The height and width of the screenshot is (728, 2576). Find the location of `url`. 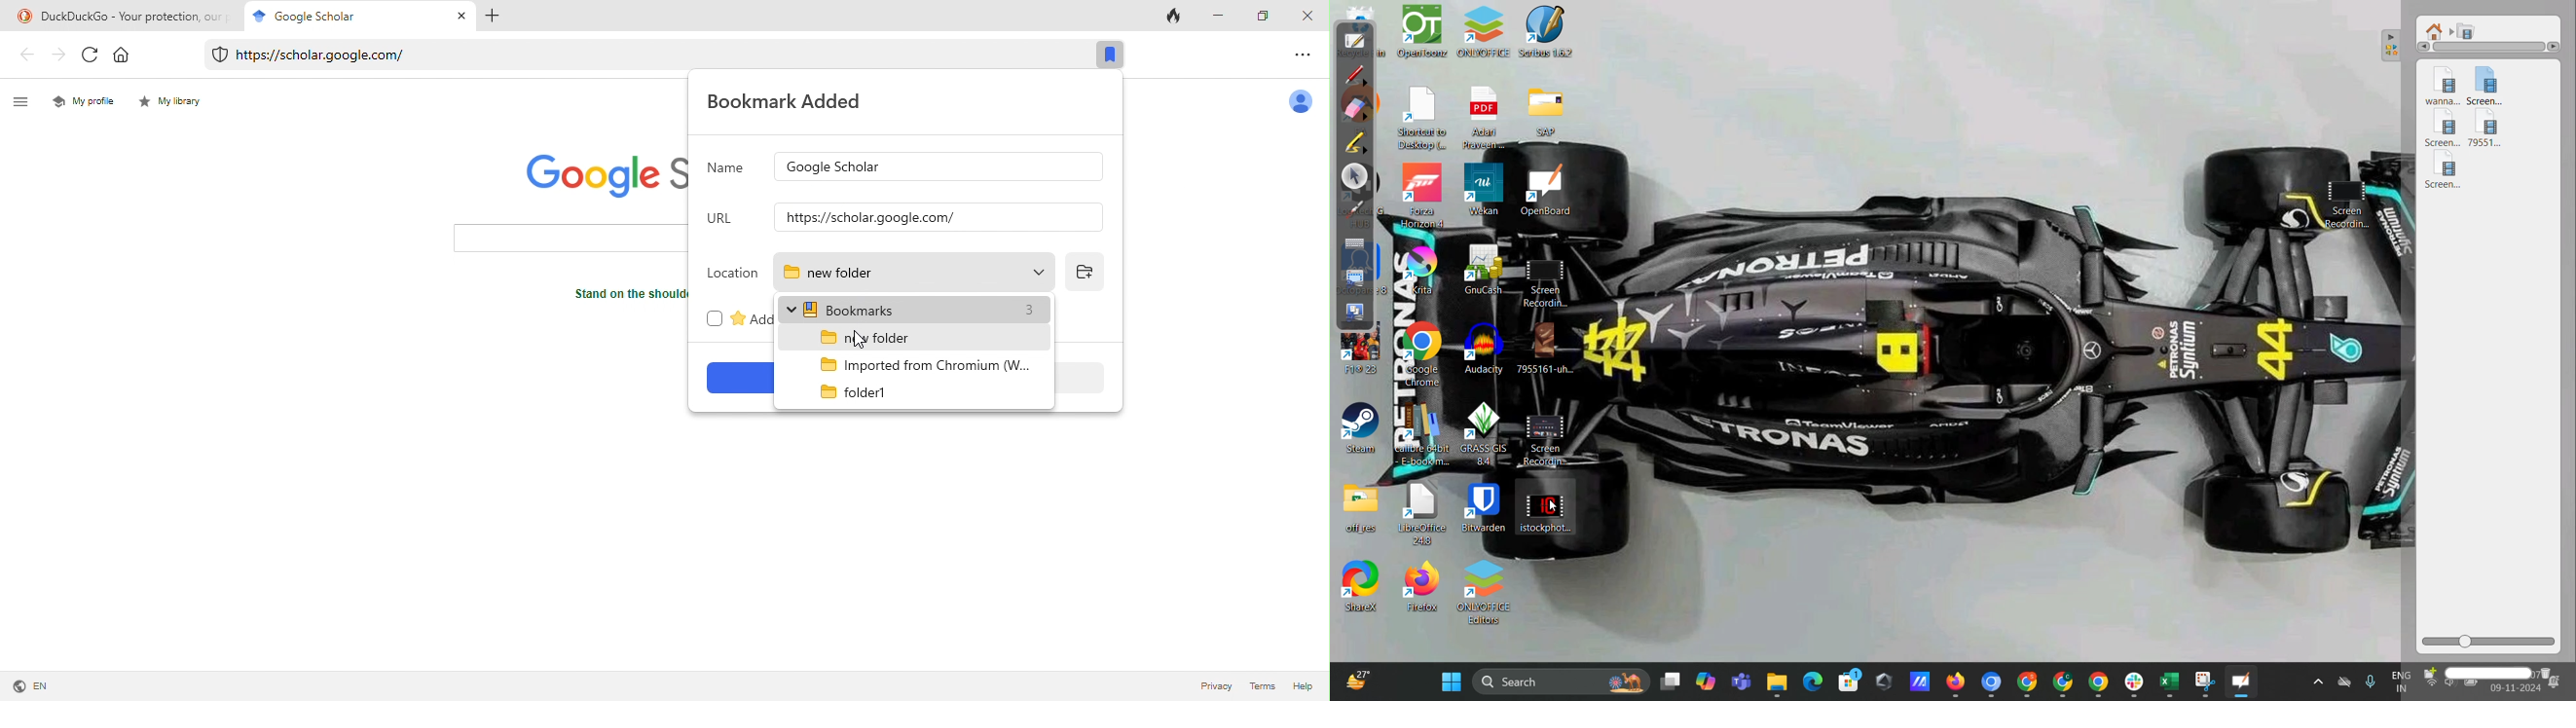

url is located at coordinates (722, 221).